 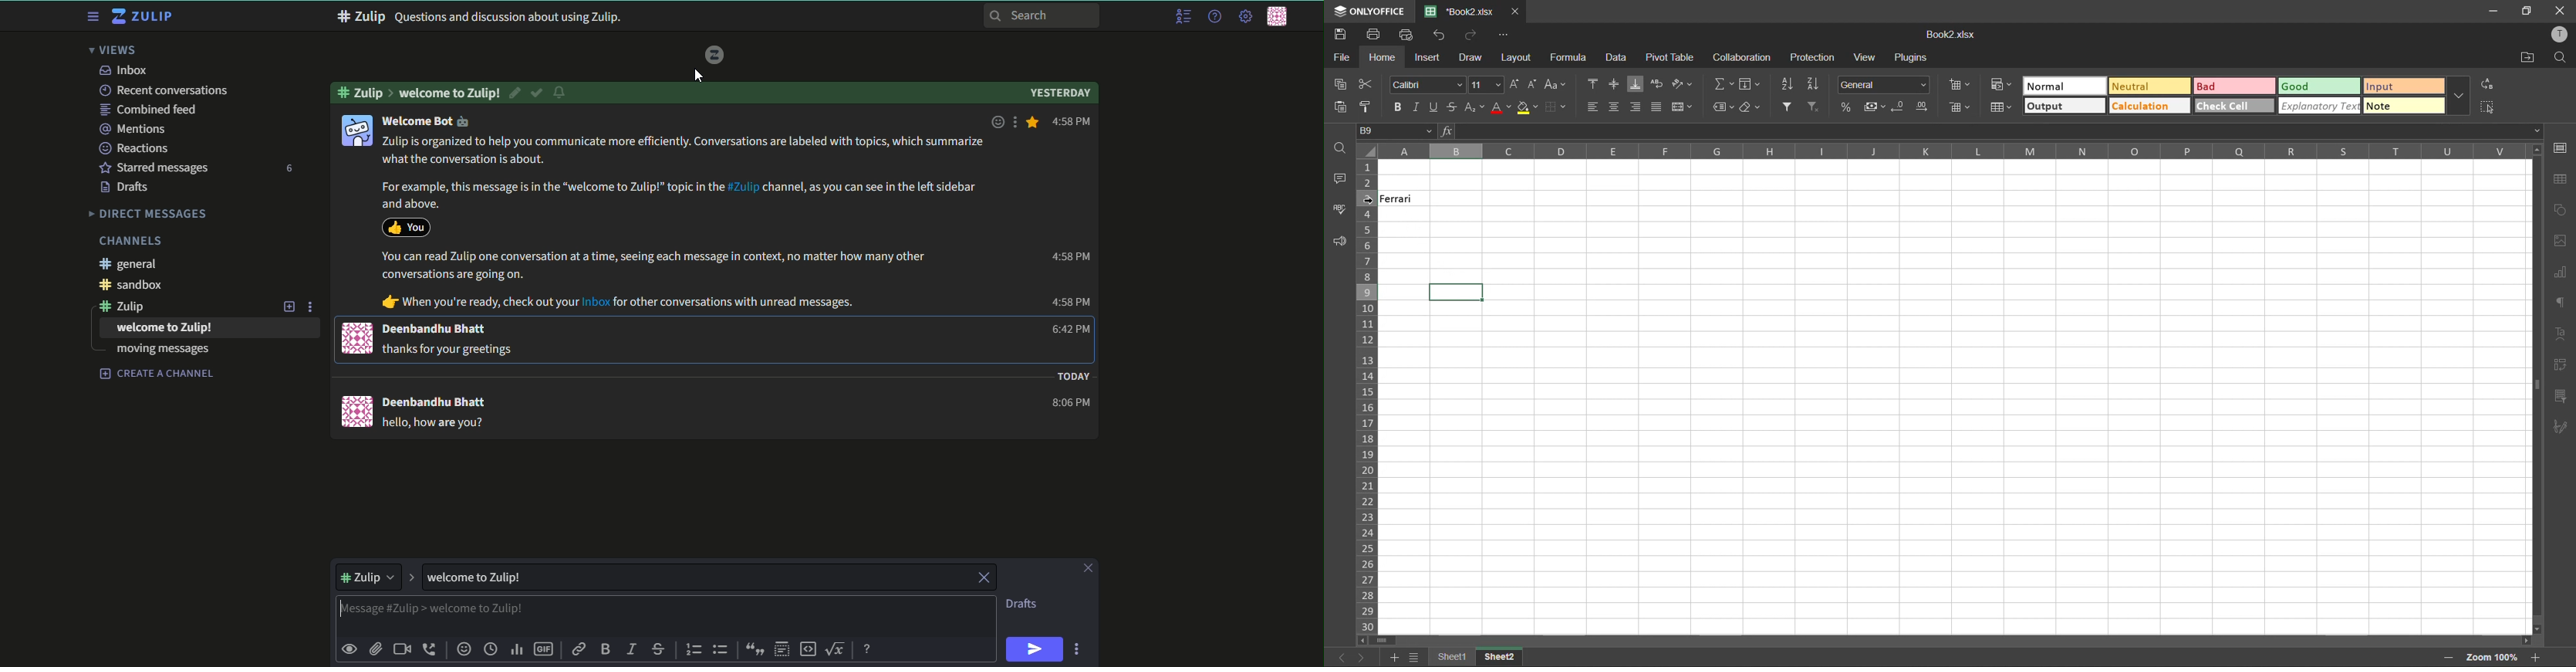 I want to click on # Zulip Questions and discussion about using Zulip., so click(x=481, y=15).